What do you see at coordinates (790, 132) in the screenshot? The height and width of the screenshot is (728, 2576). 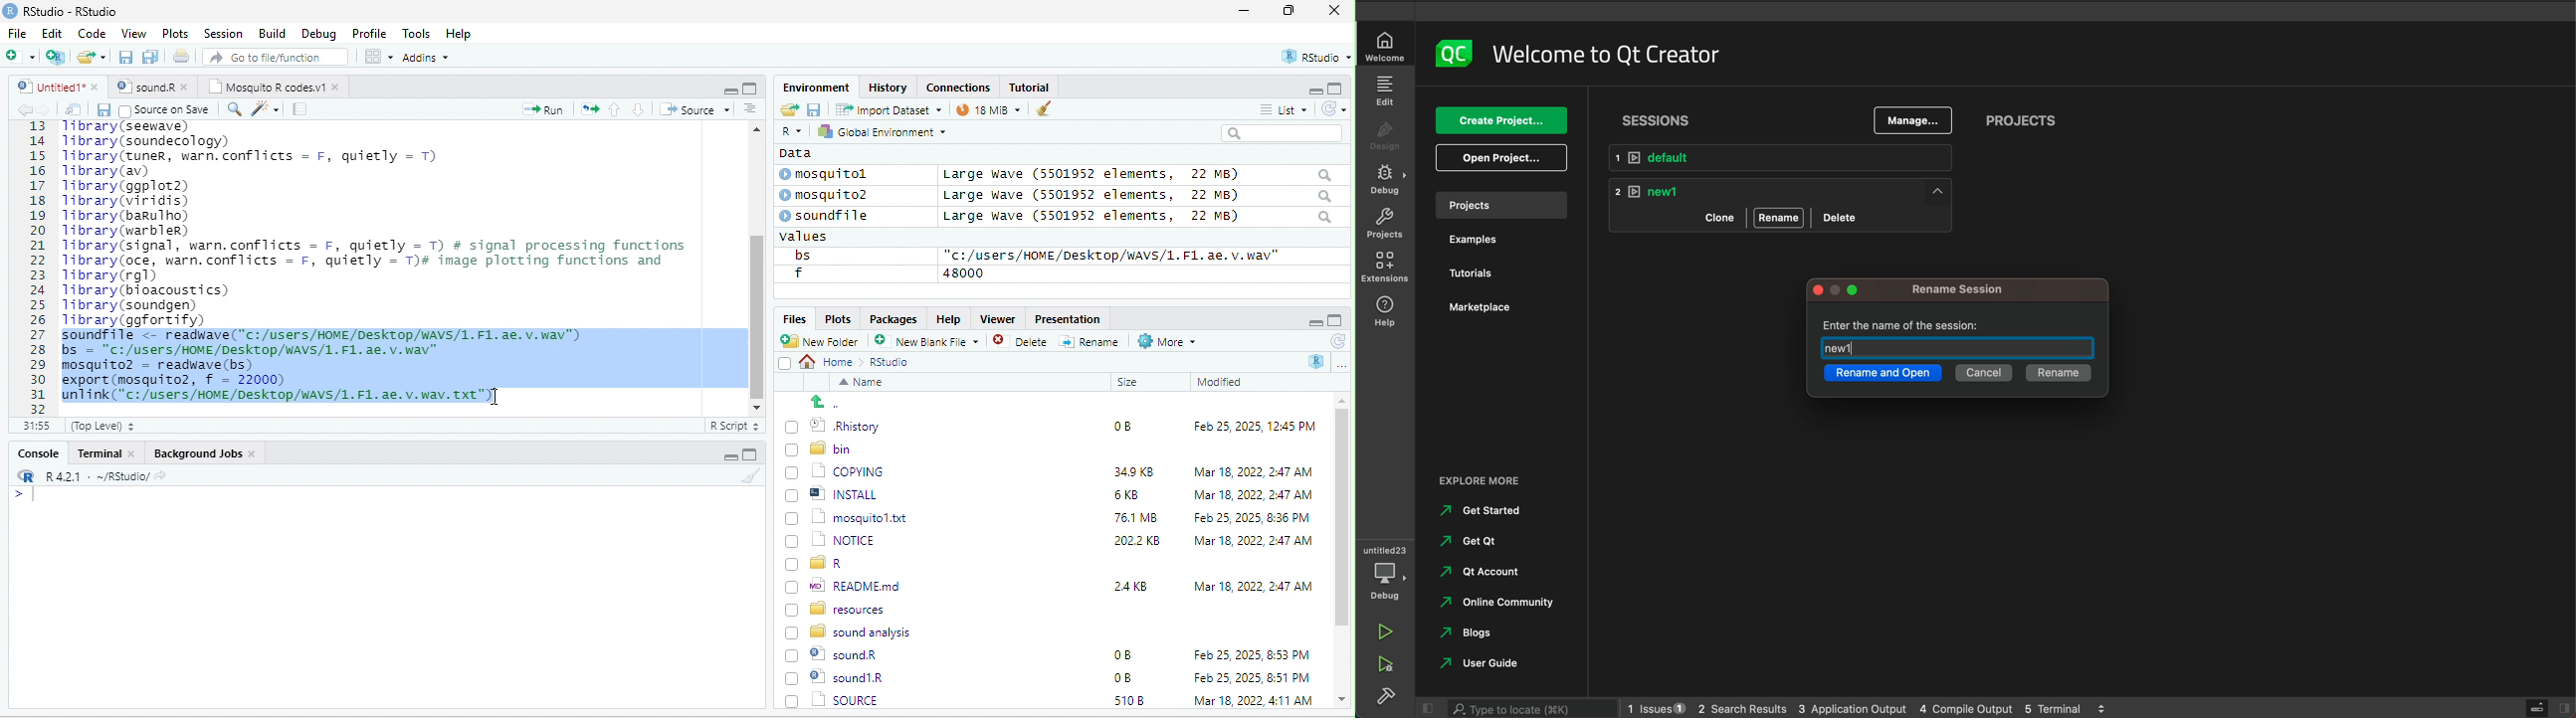 I see `R` at bounding box center [790, 132].